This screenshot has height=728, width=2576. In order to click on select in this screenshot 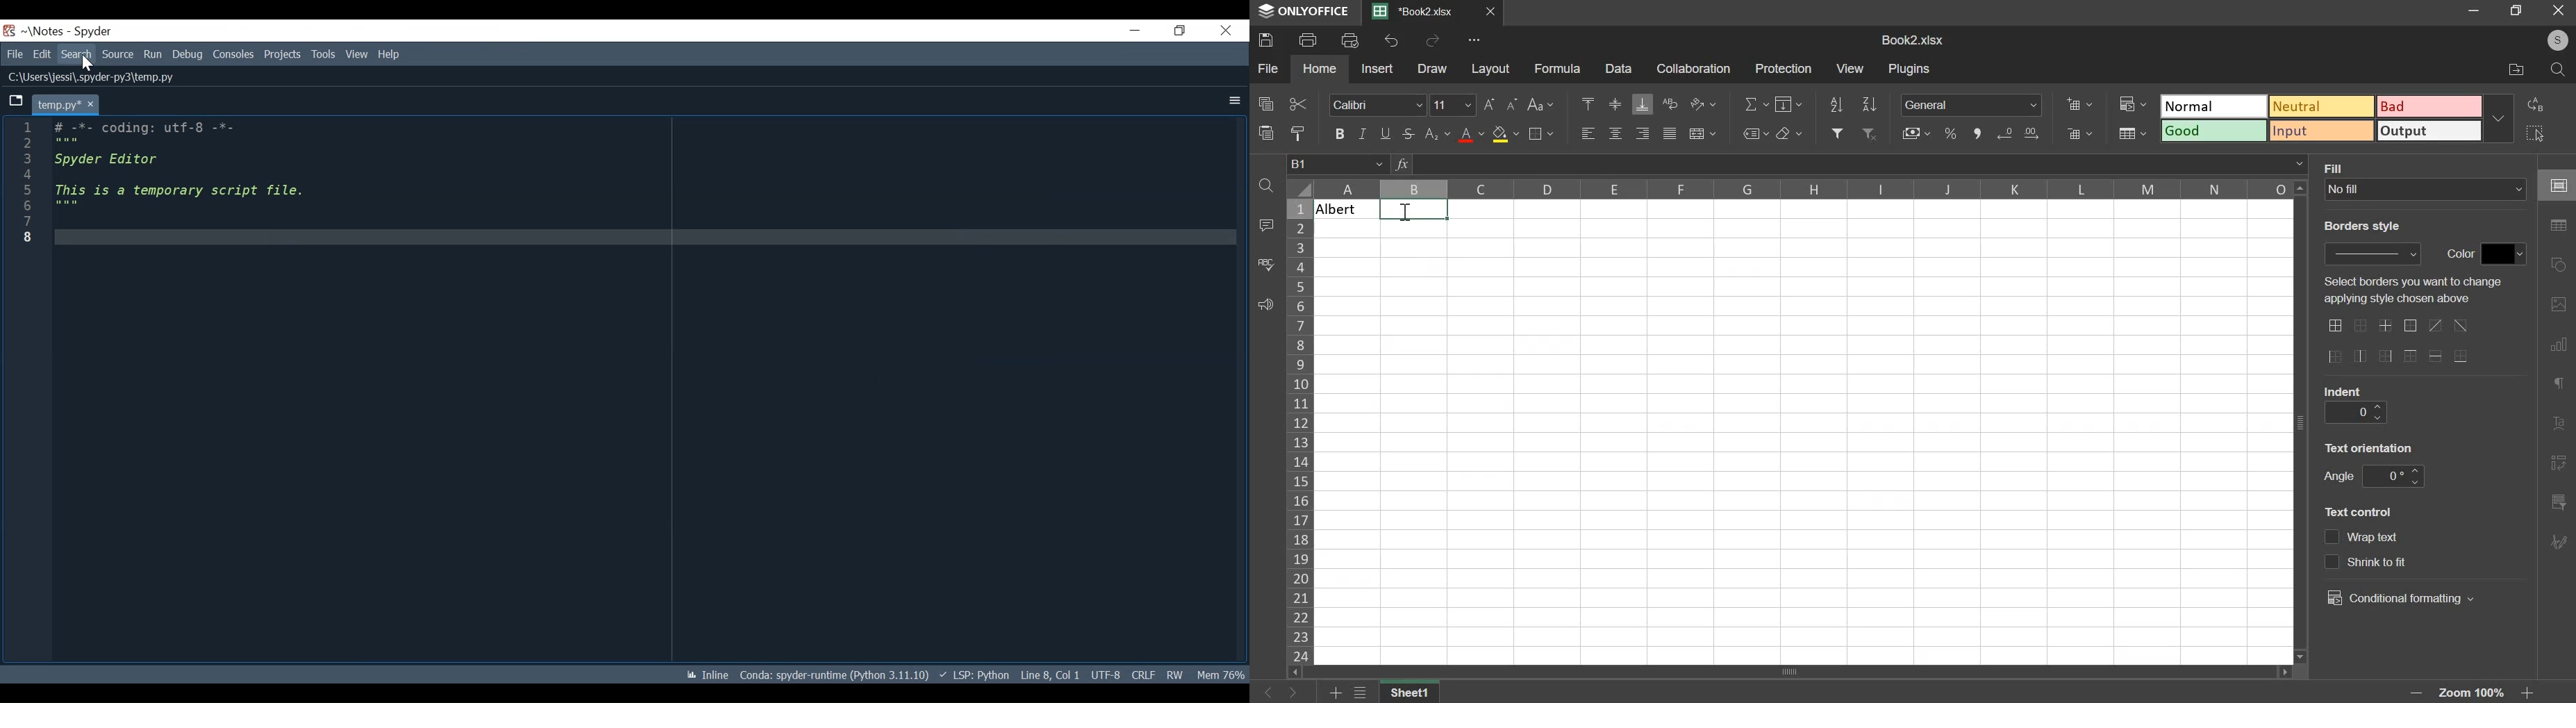, I will do `click(2534, 133)`.